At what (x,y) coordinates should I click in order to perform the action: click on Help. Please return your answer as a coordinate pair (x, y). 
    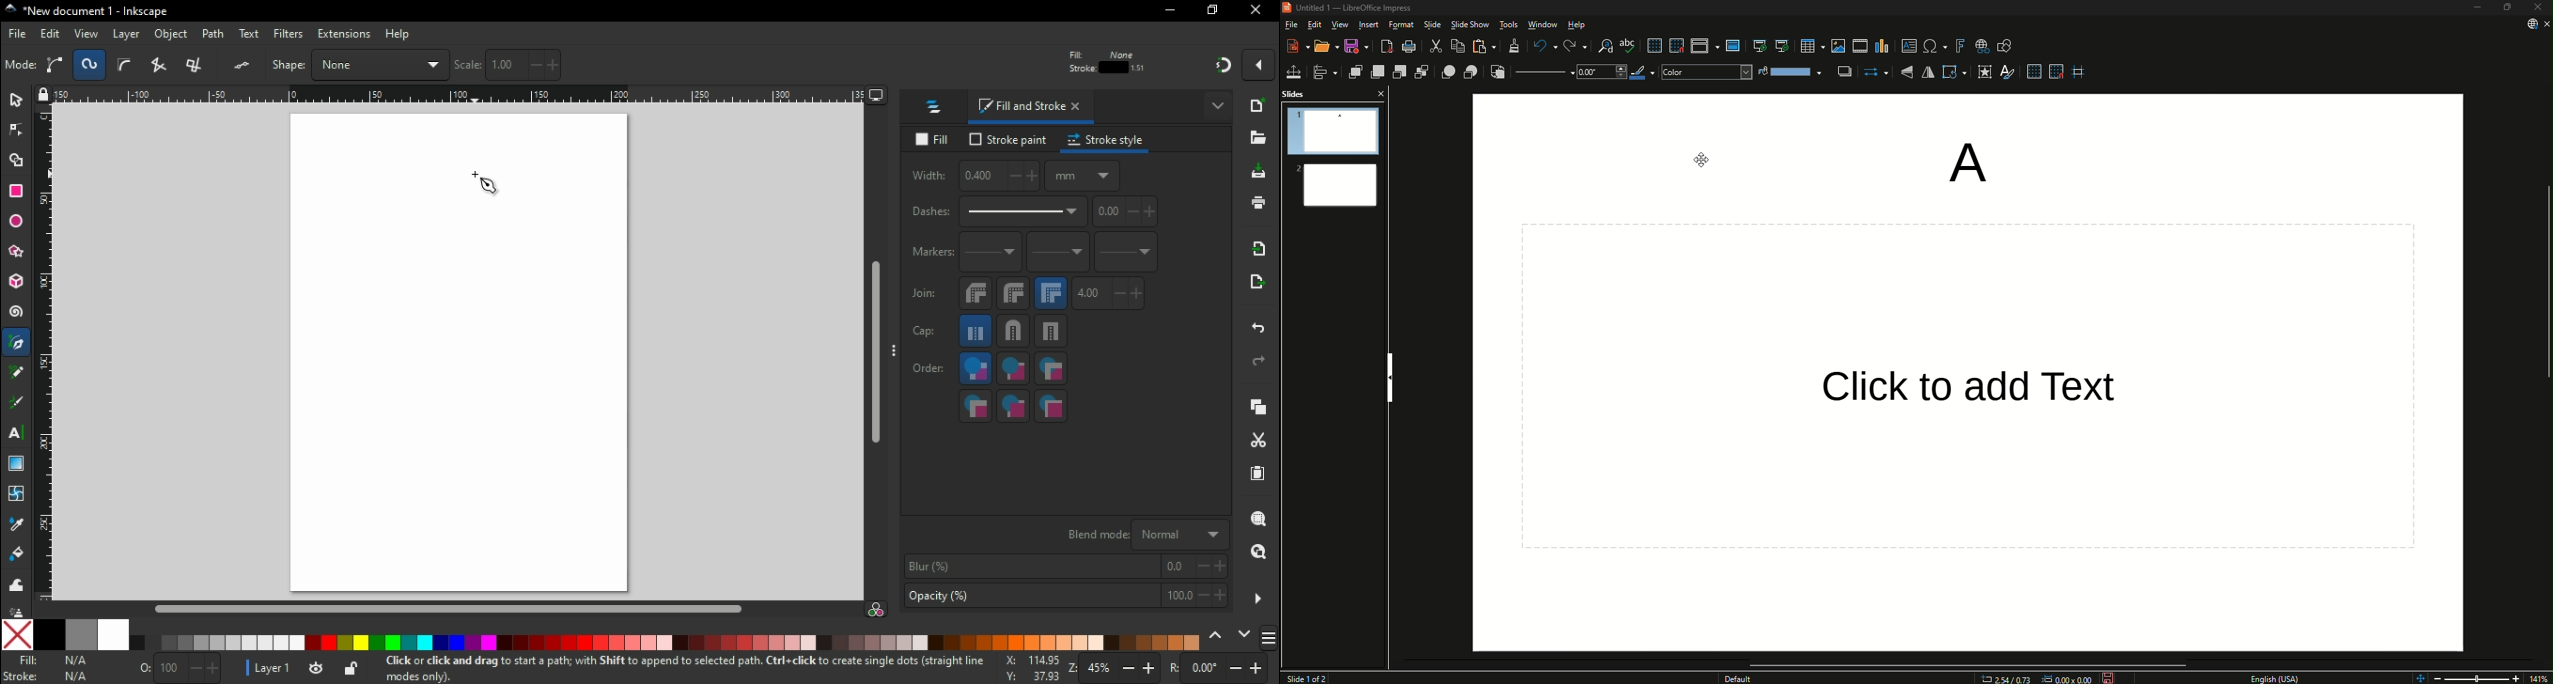
    Looking at the image, I should click on (1579, 24).